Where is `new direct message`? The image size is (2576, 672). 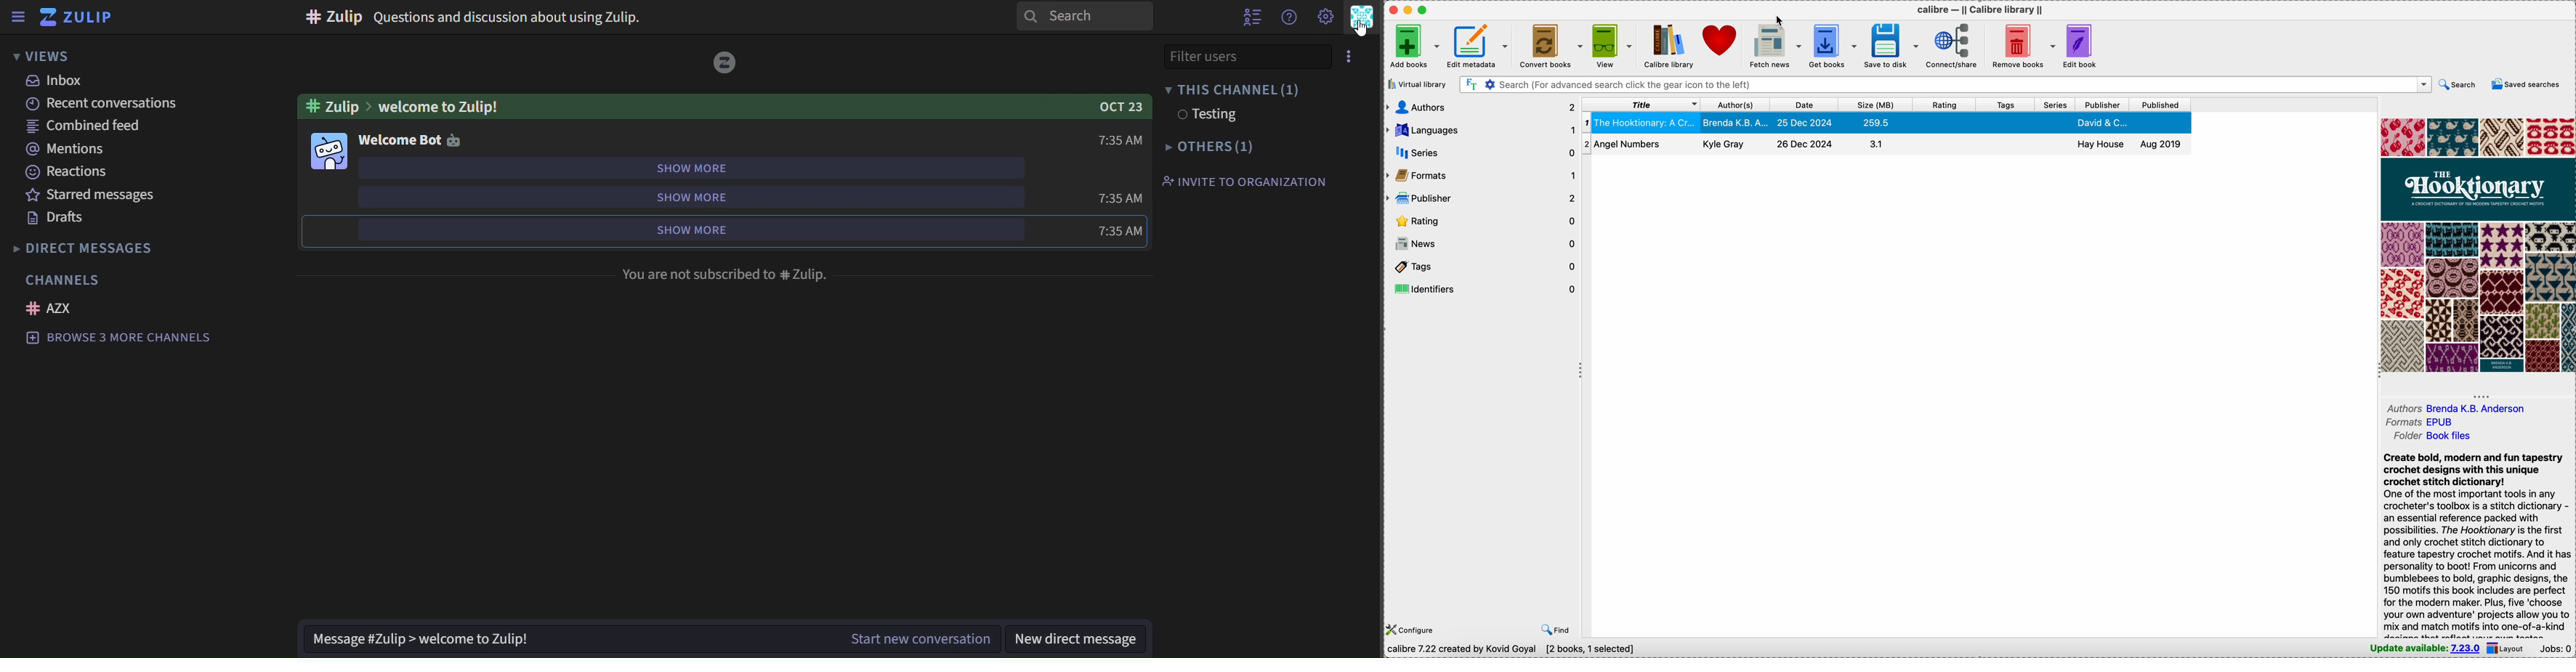
new direct message is located at coordinates (1075, 638).